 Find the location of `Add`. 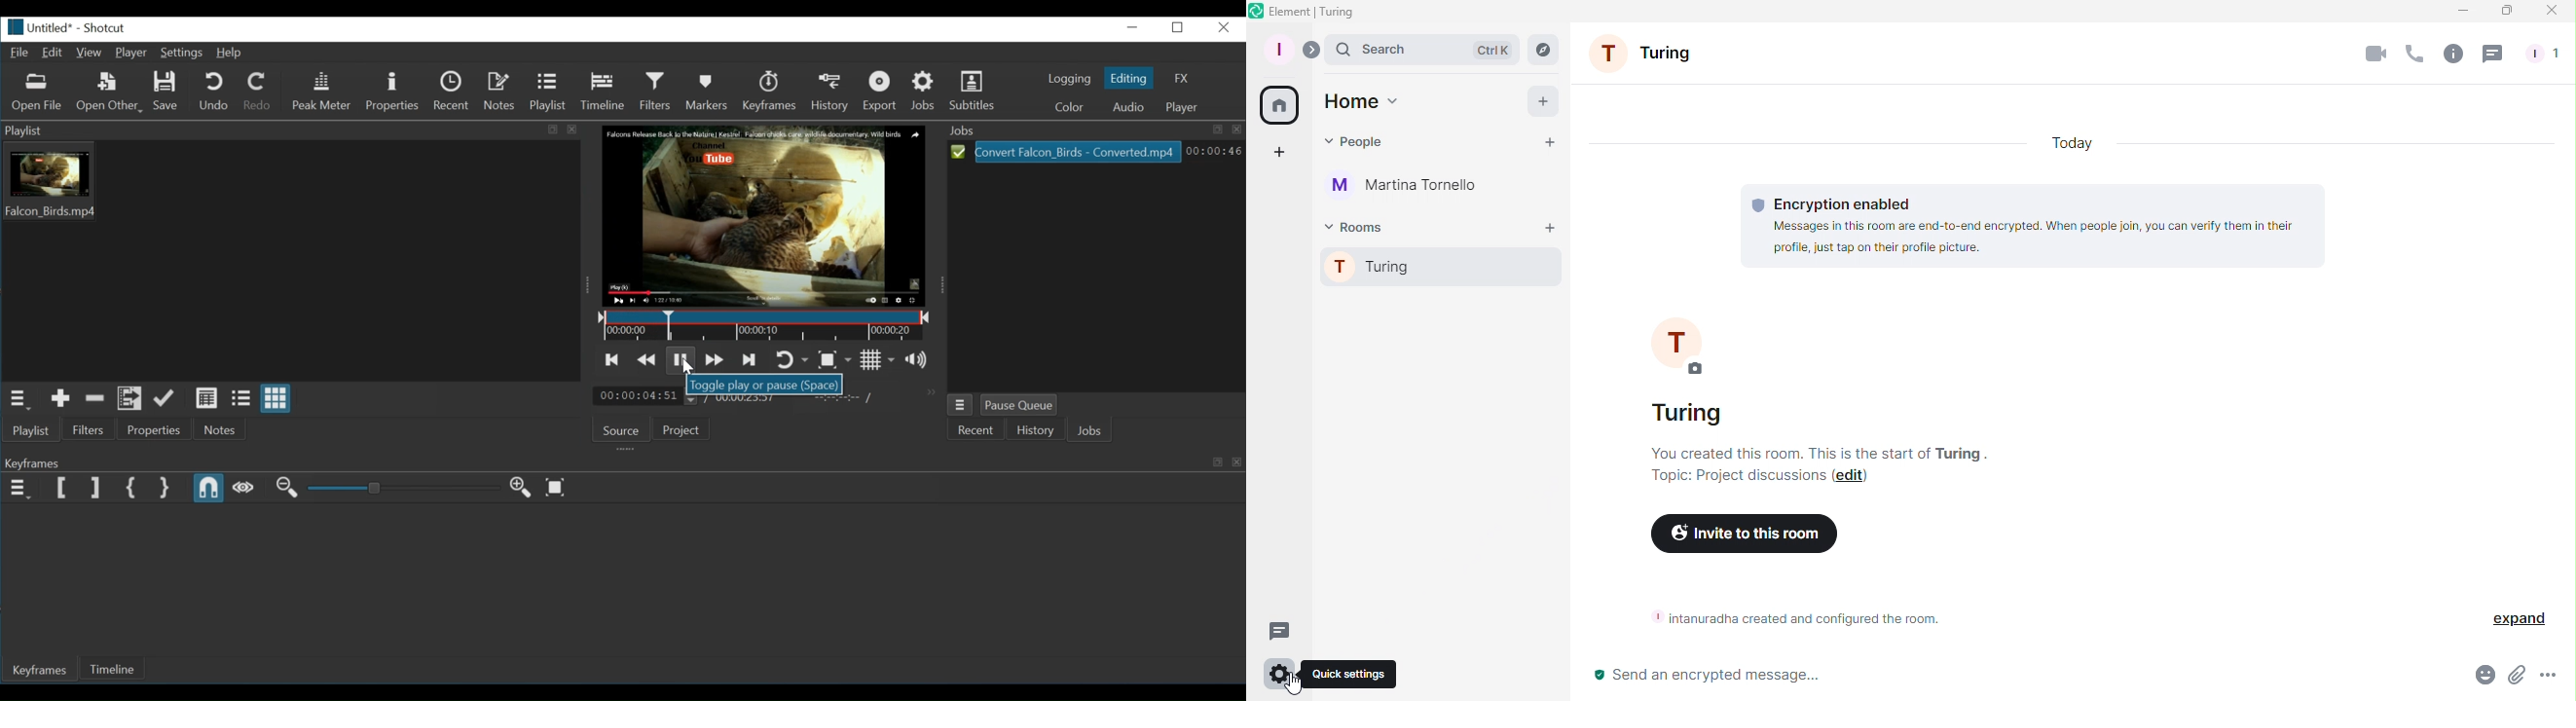

Add is located at coordinates (1541, 98).